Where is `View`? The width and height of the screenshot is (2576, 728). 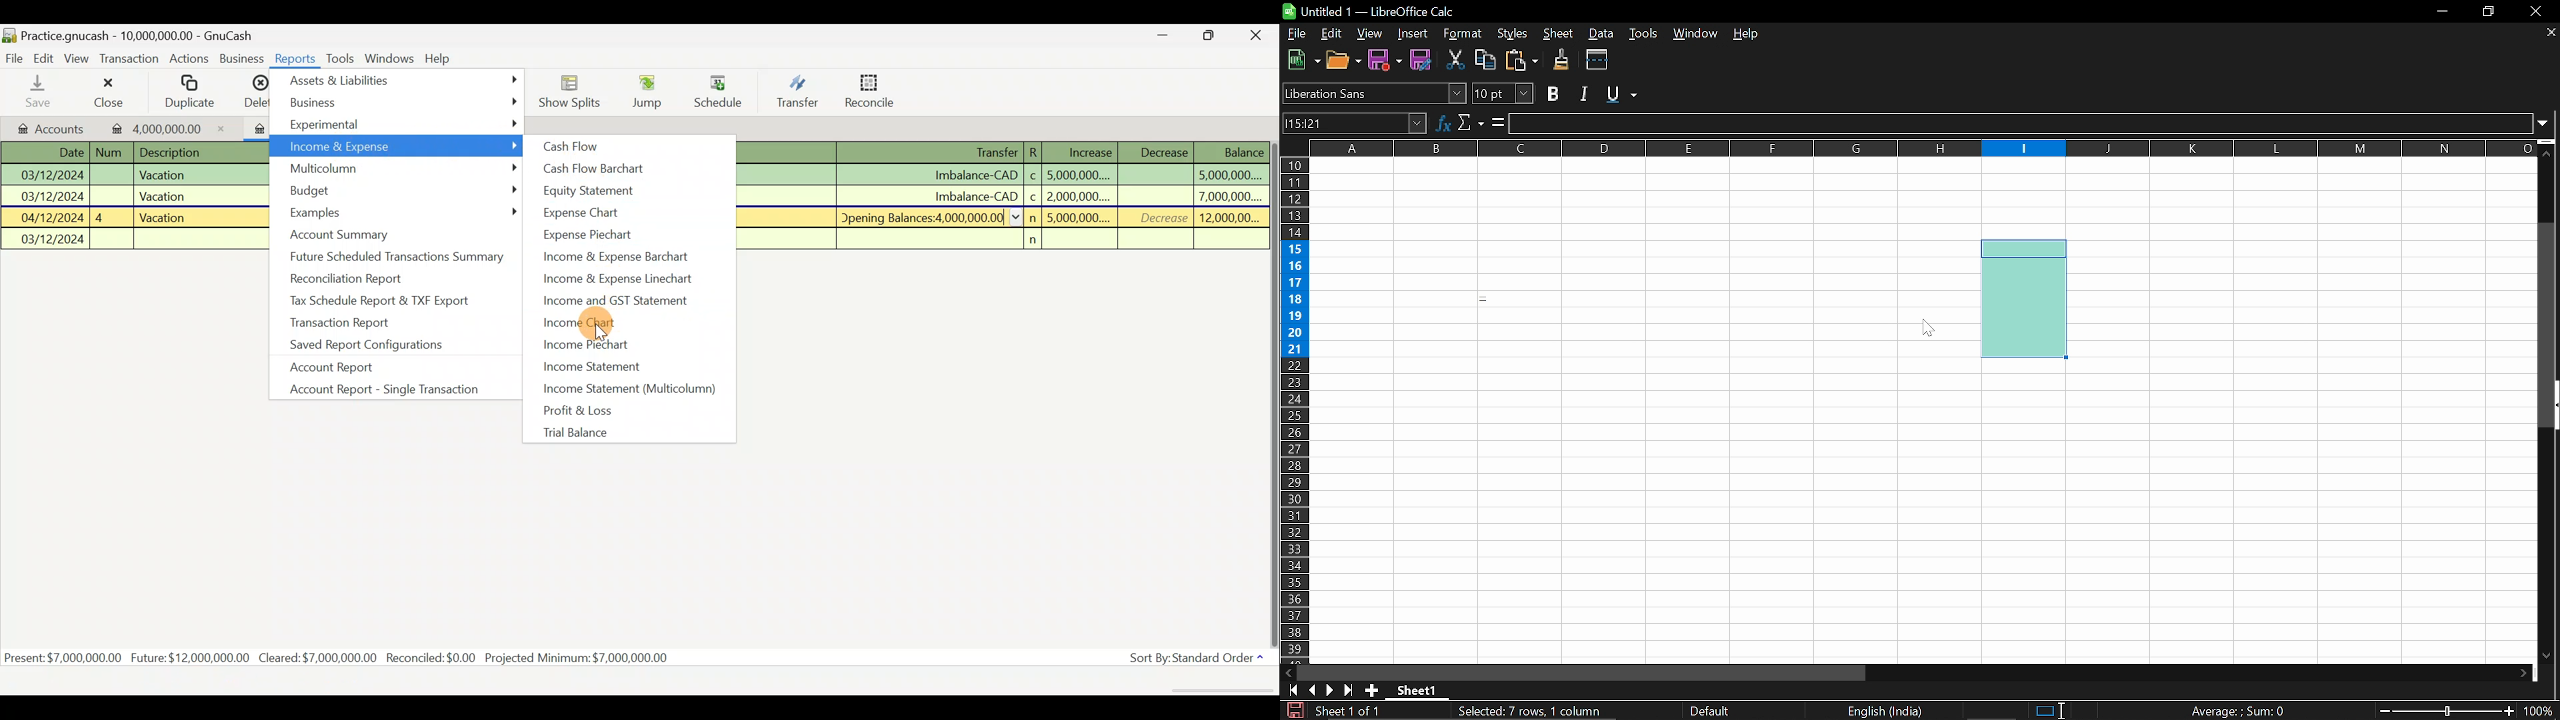
View is located at coordinates (77, 59).